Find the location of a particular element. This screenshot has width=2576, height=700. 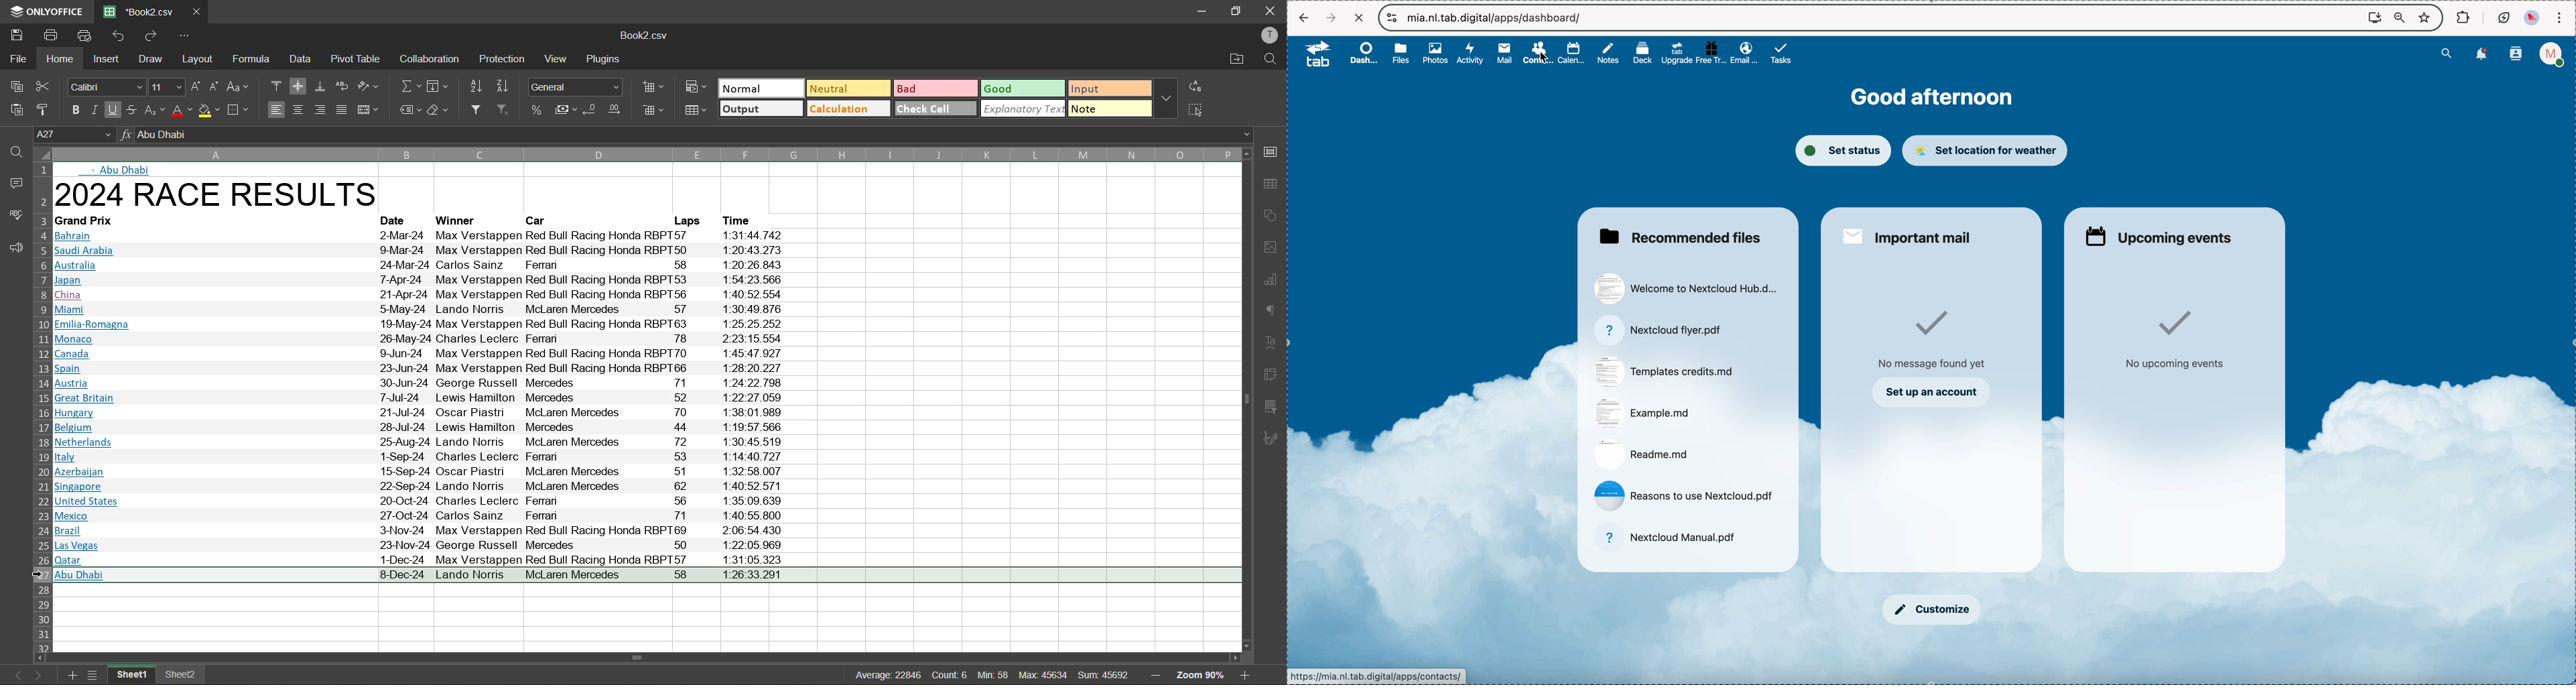

plugins is located at coordinates (606, 60).